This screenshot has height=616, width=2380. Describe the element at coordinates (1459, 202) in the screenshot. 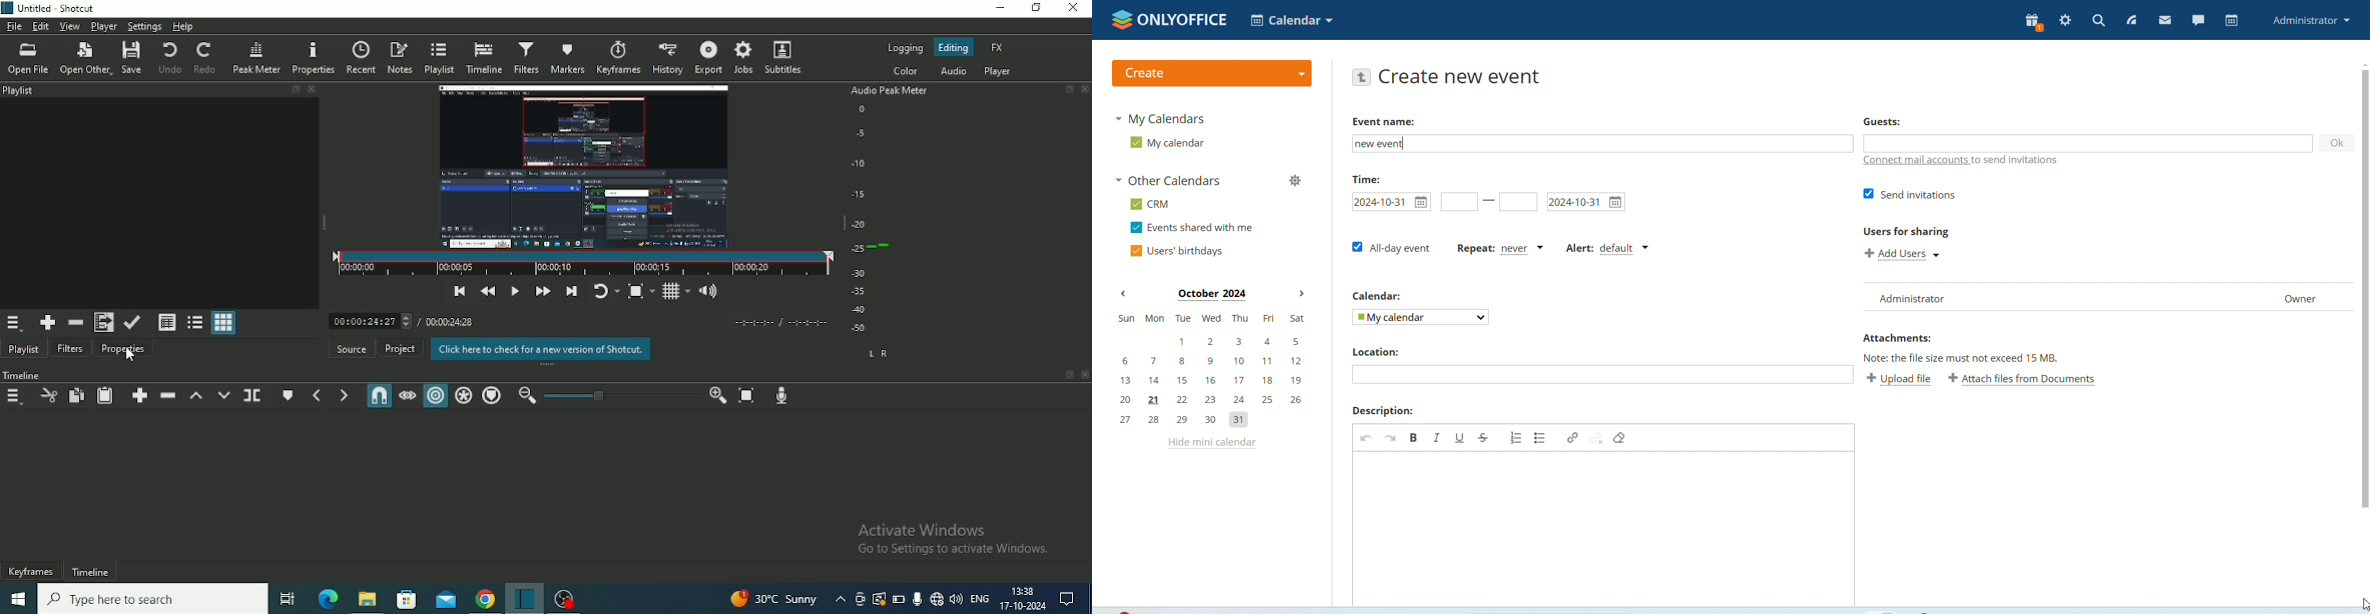

I see `event start time` at that location.